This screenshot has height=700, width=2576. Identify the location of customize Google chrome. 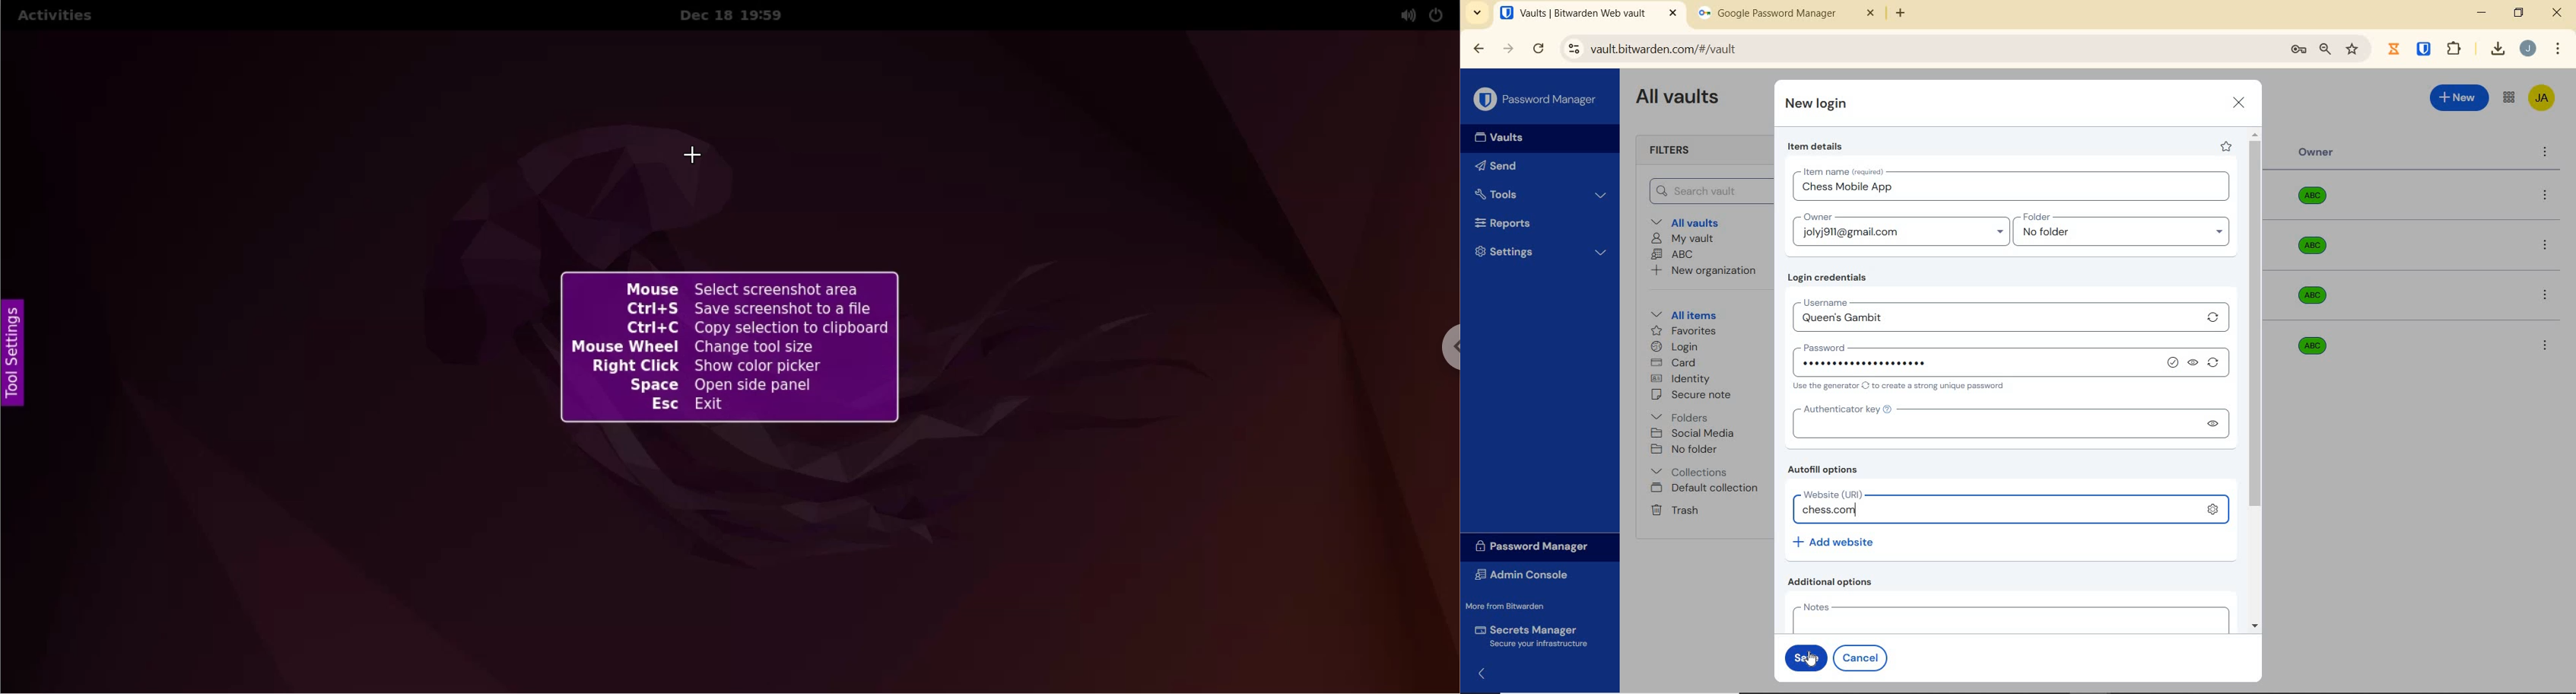
(2559, 49).